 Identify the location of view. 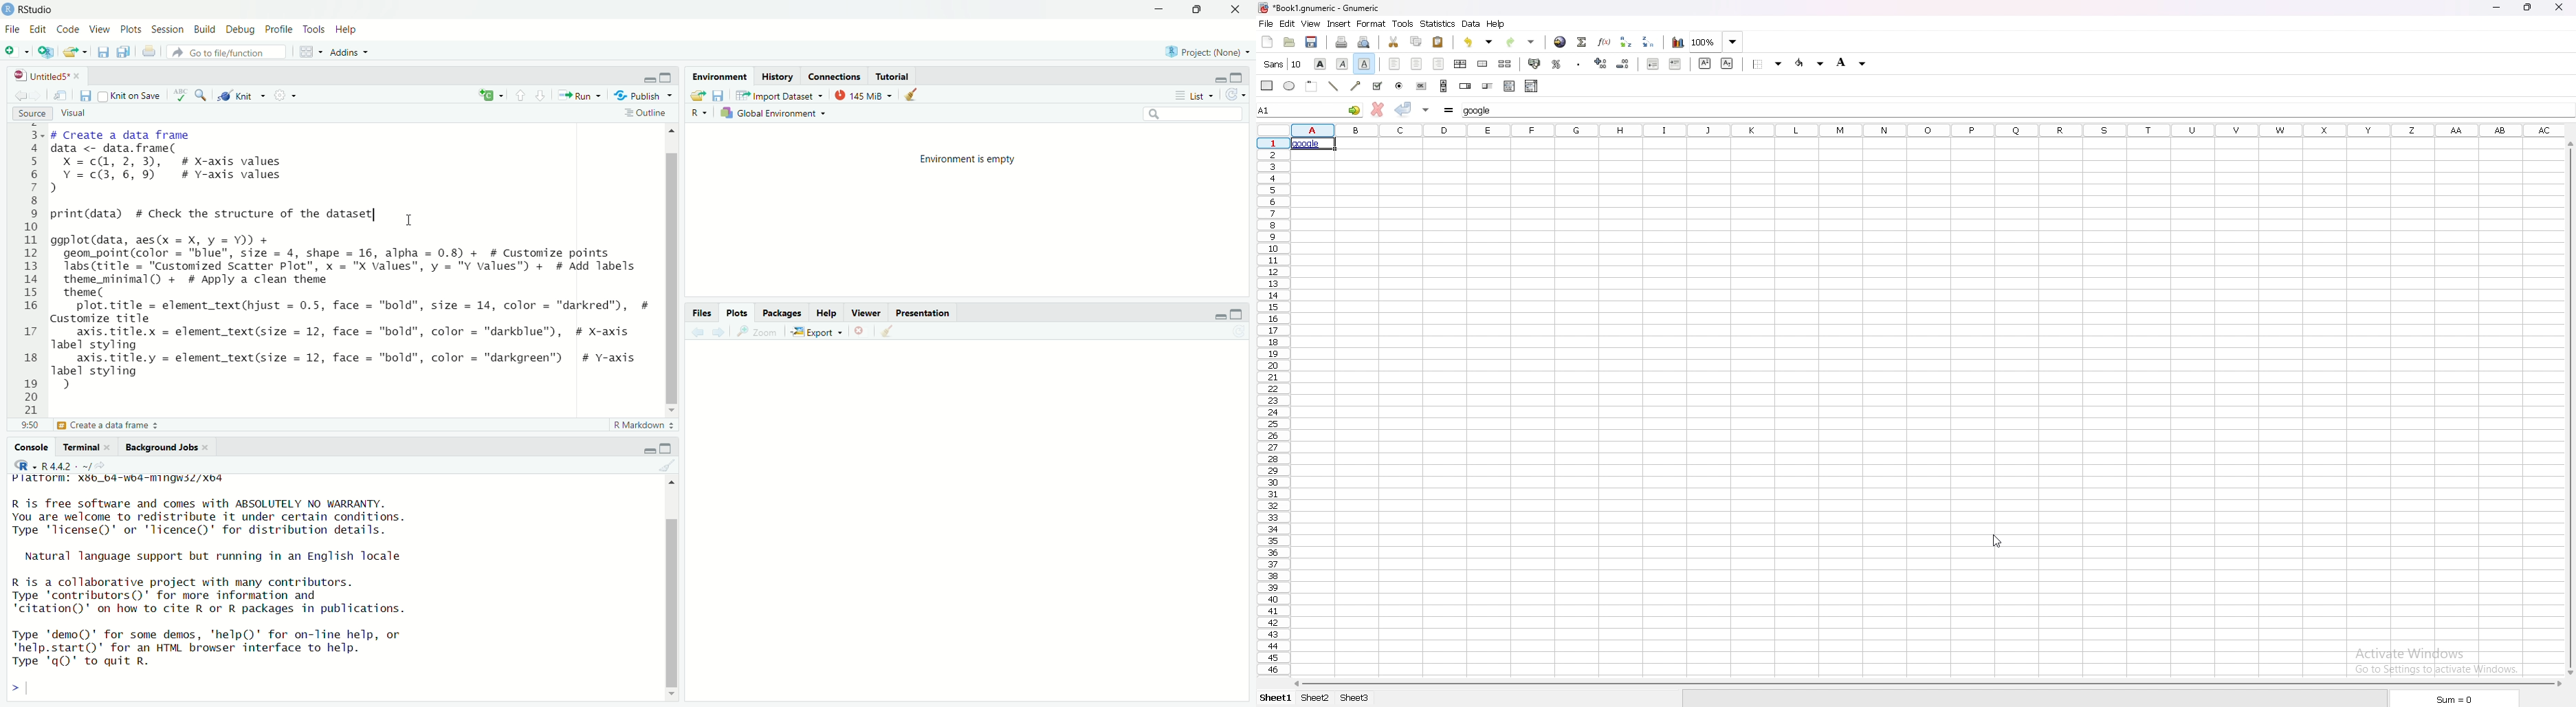
(1311, 23).